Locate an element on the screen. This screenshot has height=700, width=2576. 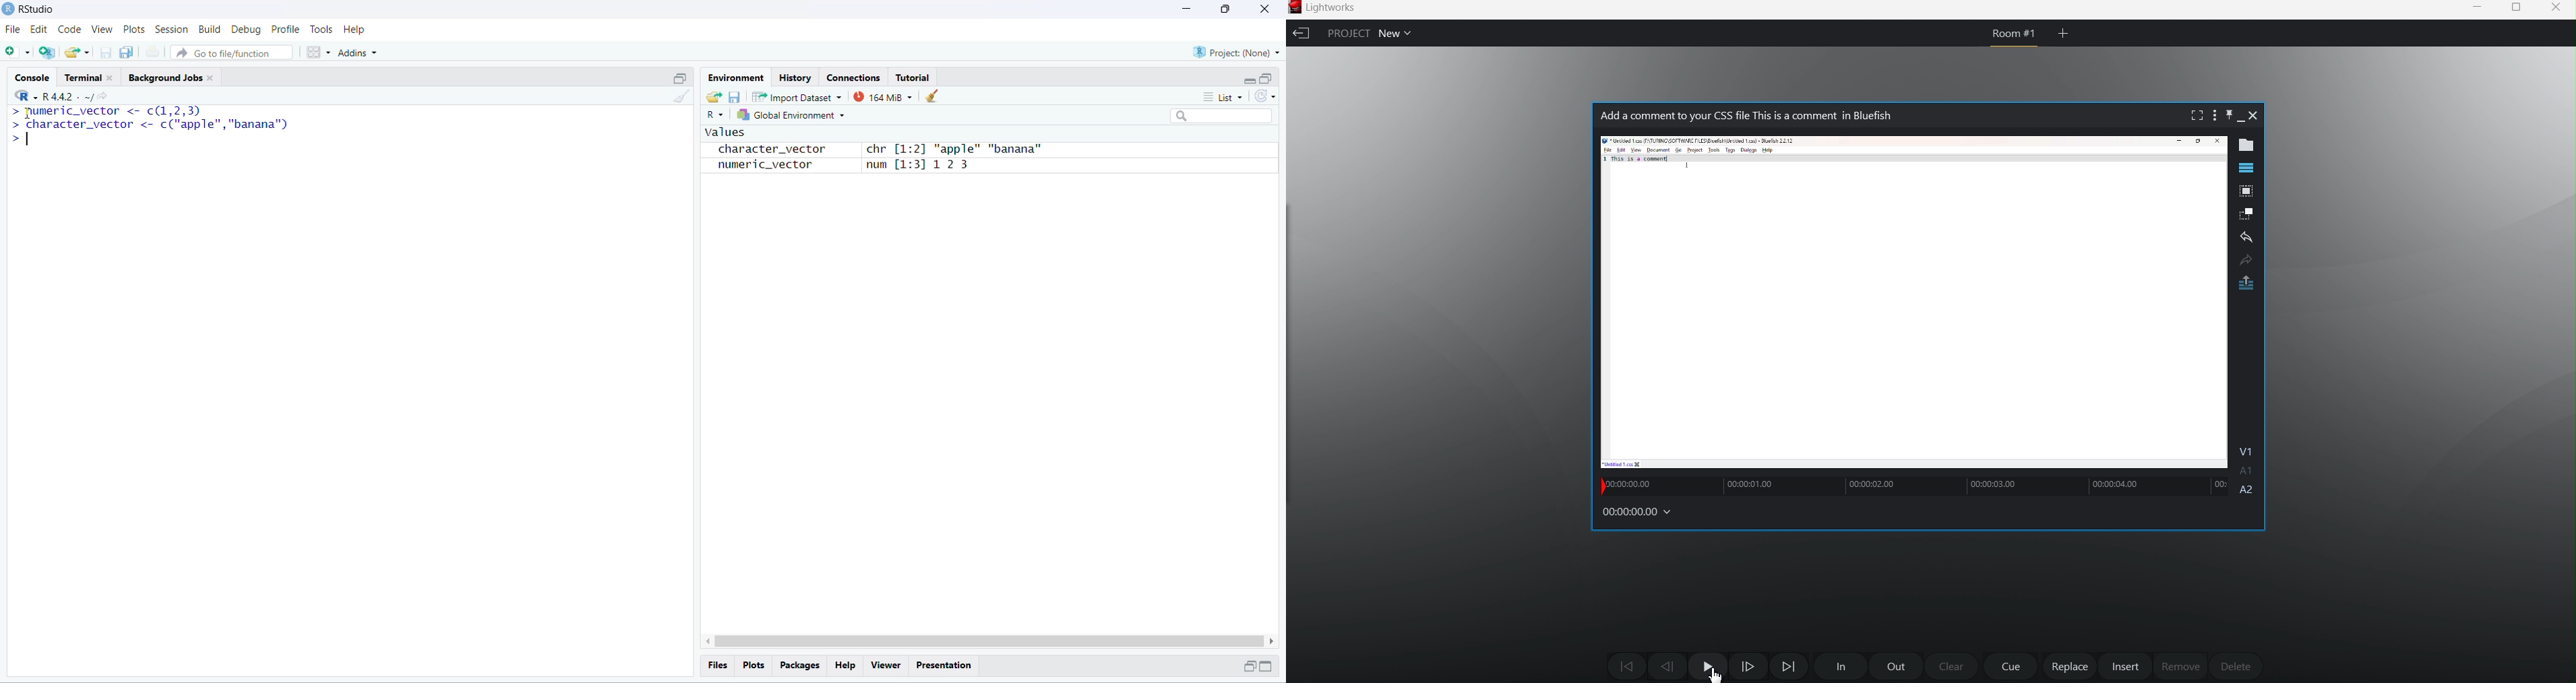
show metadata is located at coordinates (2250, 145).